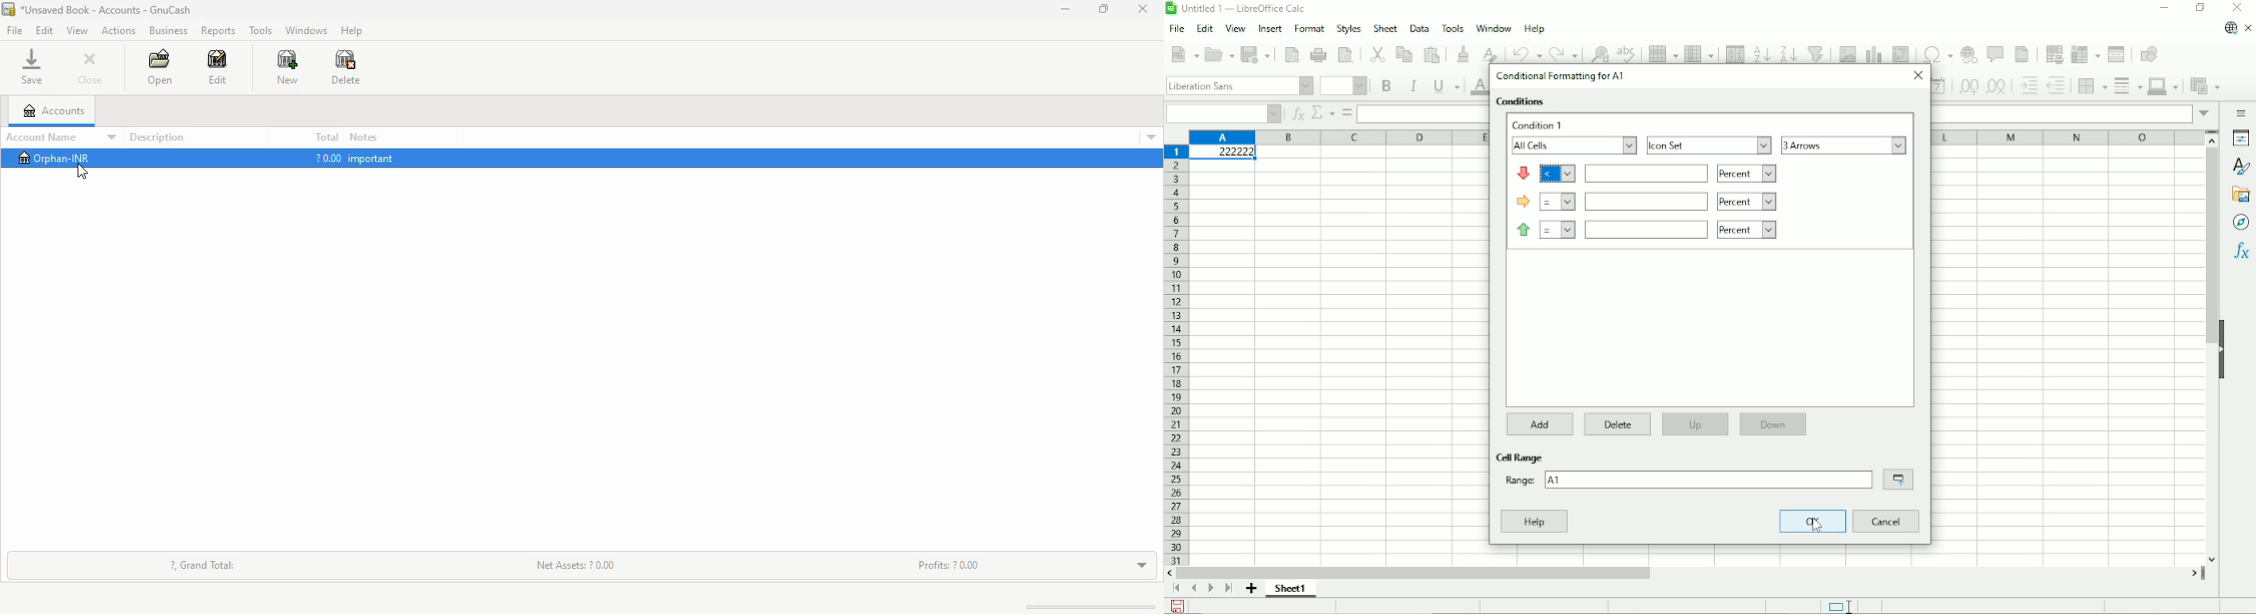 The width and height of the screenshot is (2268, 616). I want to click on scroll down, so click(2212, 559).